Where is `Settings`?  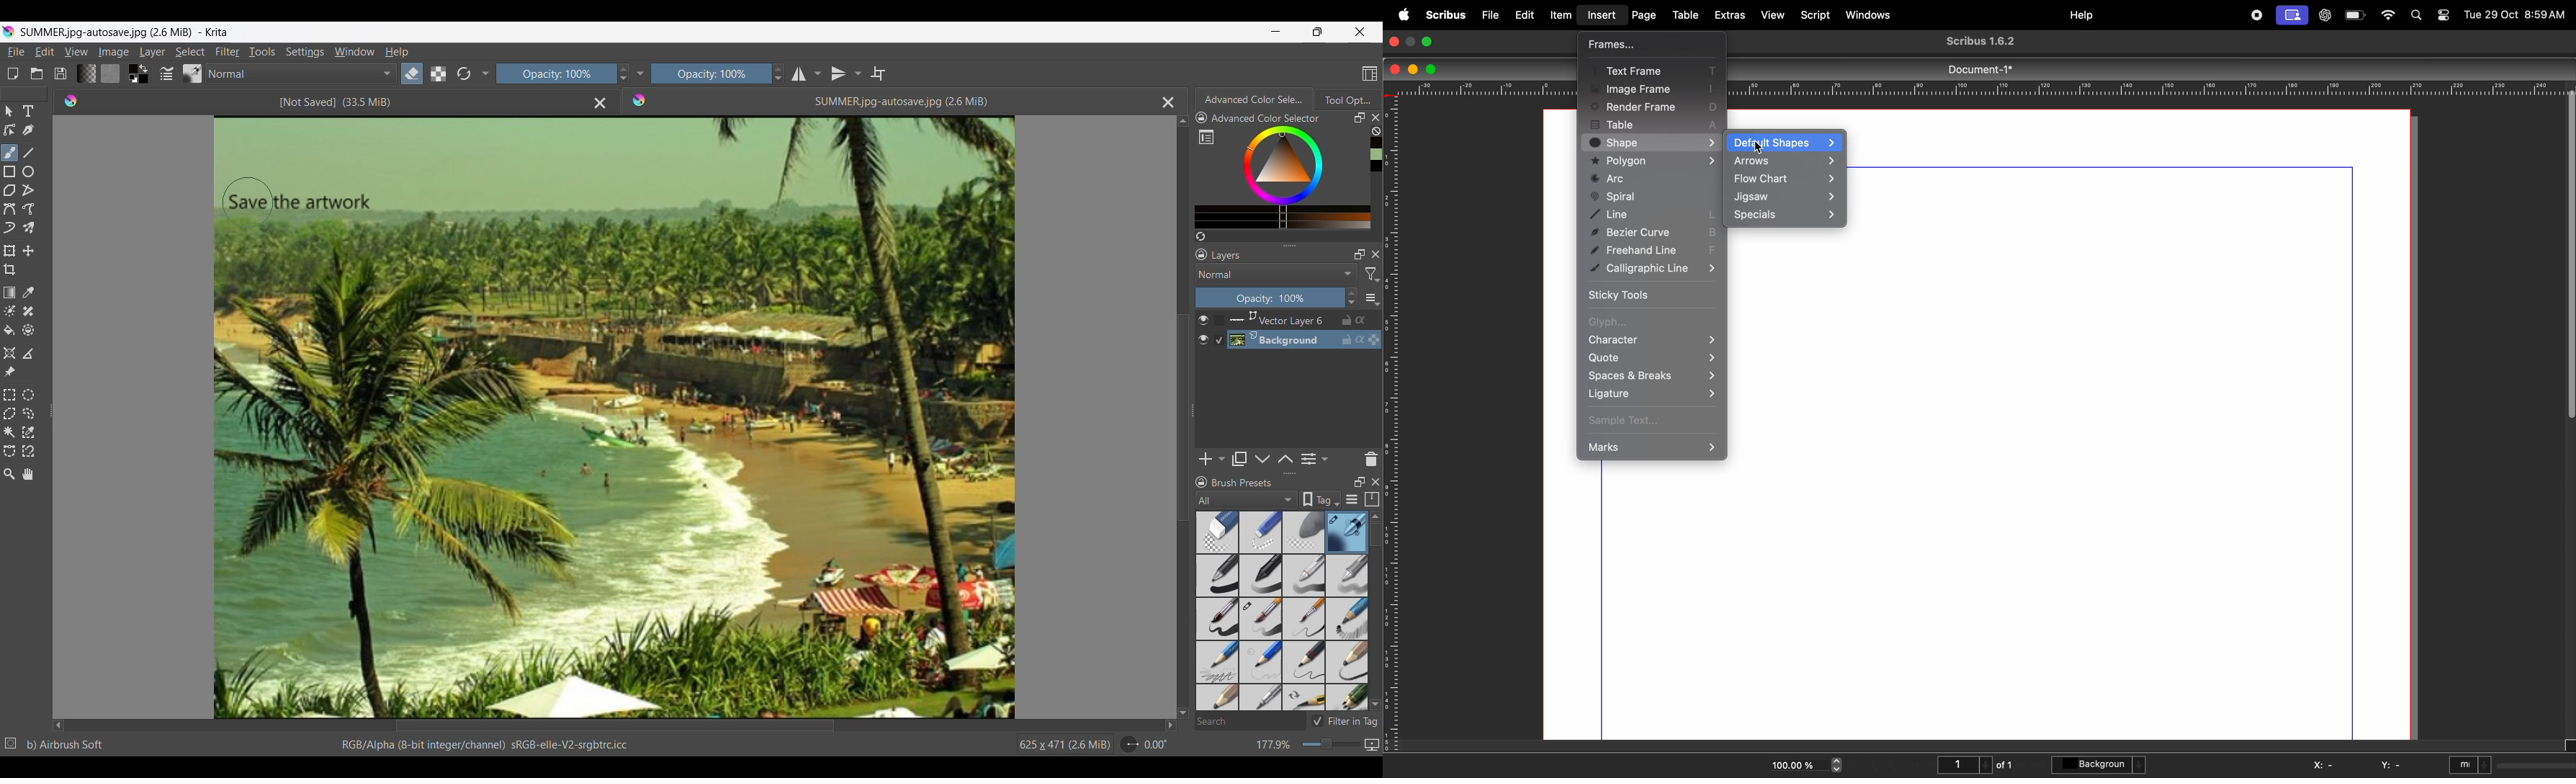 Settings is located at coordinates (305, 52).